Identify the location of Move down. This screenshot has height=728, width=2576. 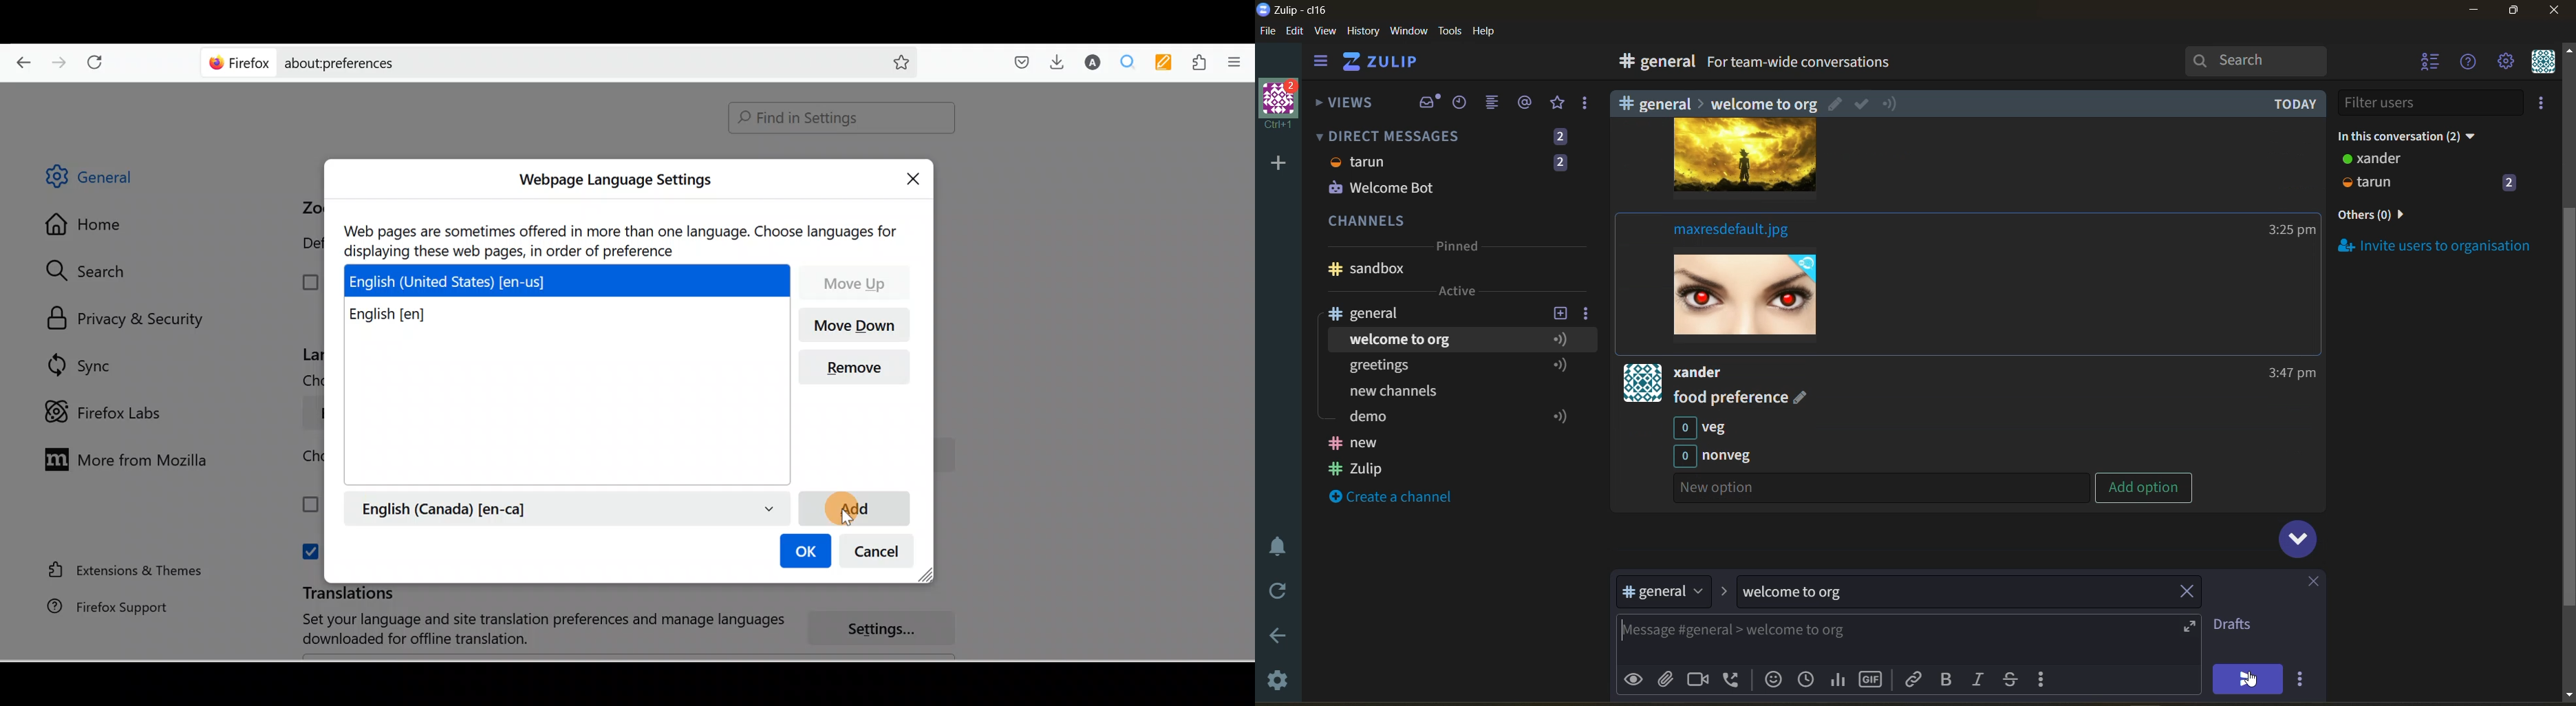
(857, 326).